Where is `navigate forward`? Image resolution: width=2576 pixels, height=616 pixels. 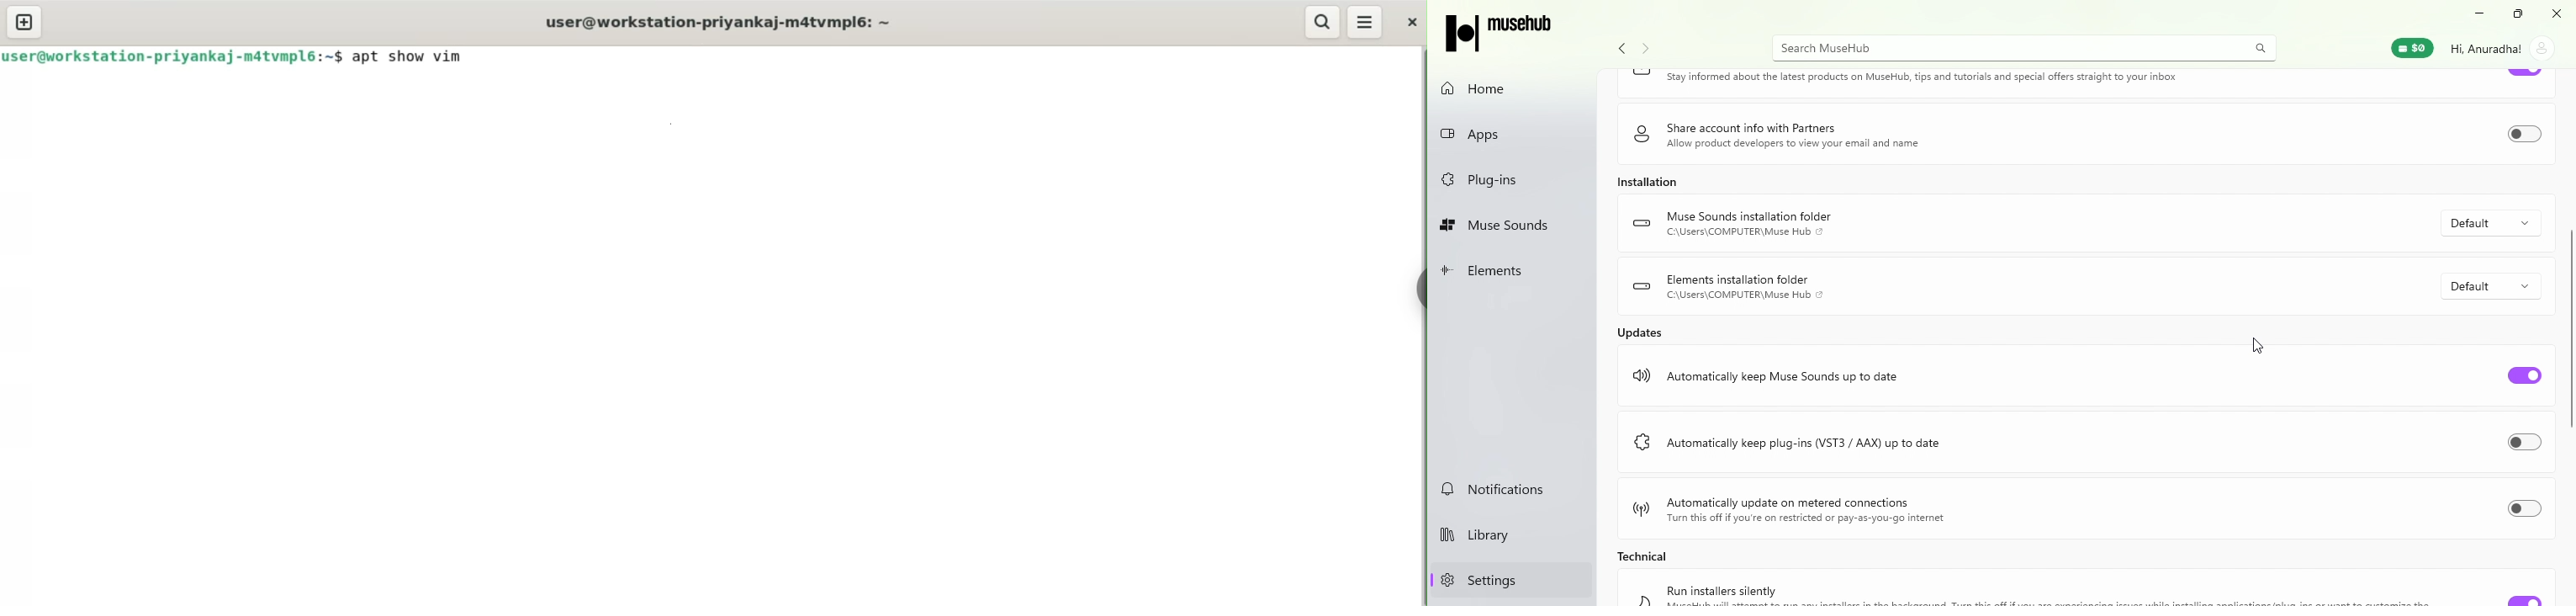
navigate forward is located at coordinates (1645, 50).